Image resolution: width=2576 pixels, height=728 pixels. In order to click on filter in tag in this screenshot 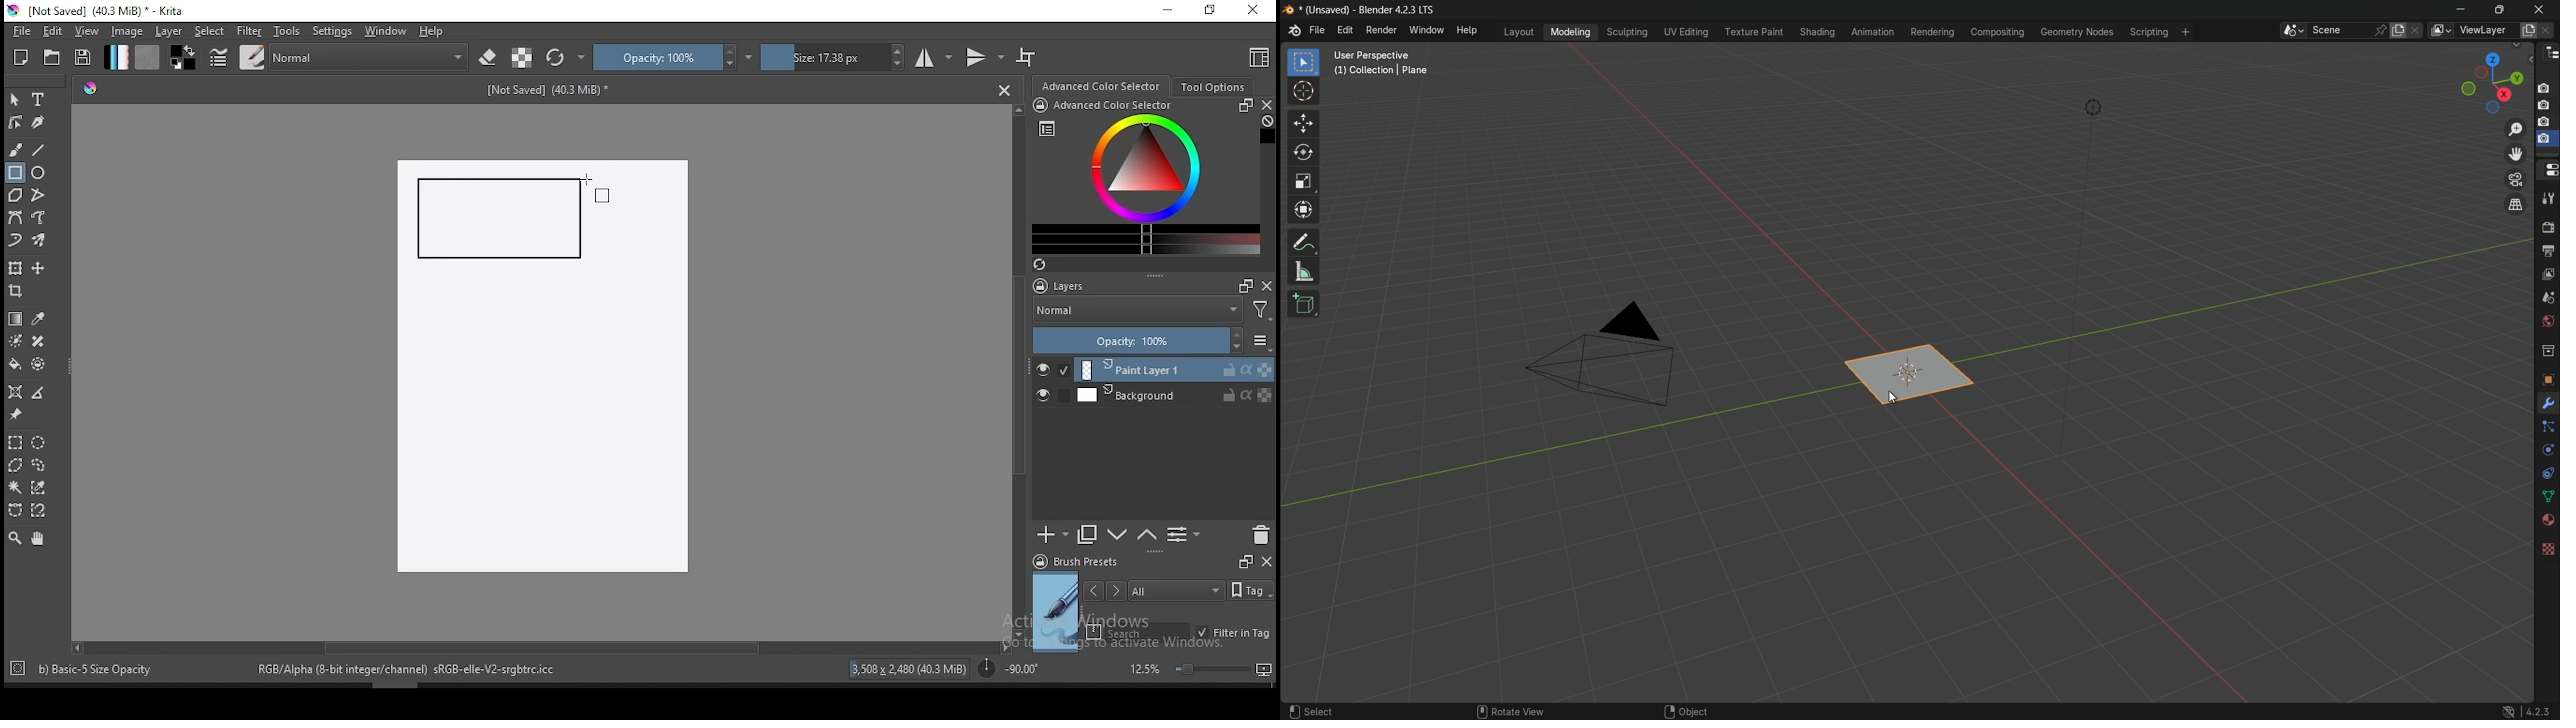, I will do `click(1233, 634)`.